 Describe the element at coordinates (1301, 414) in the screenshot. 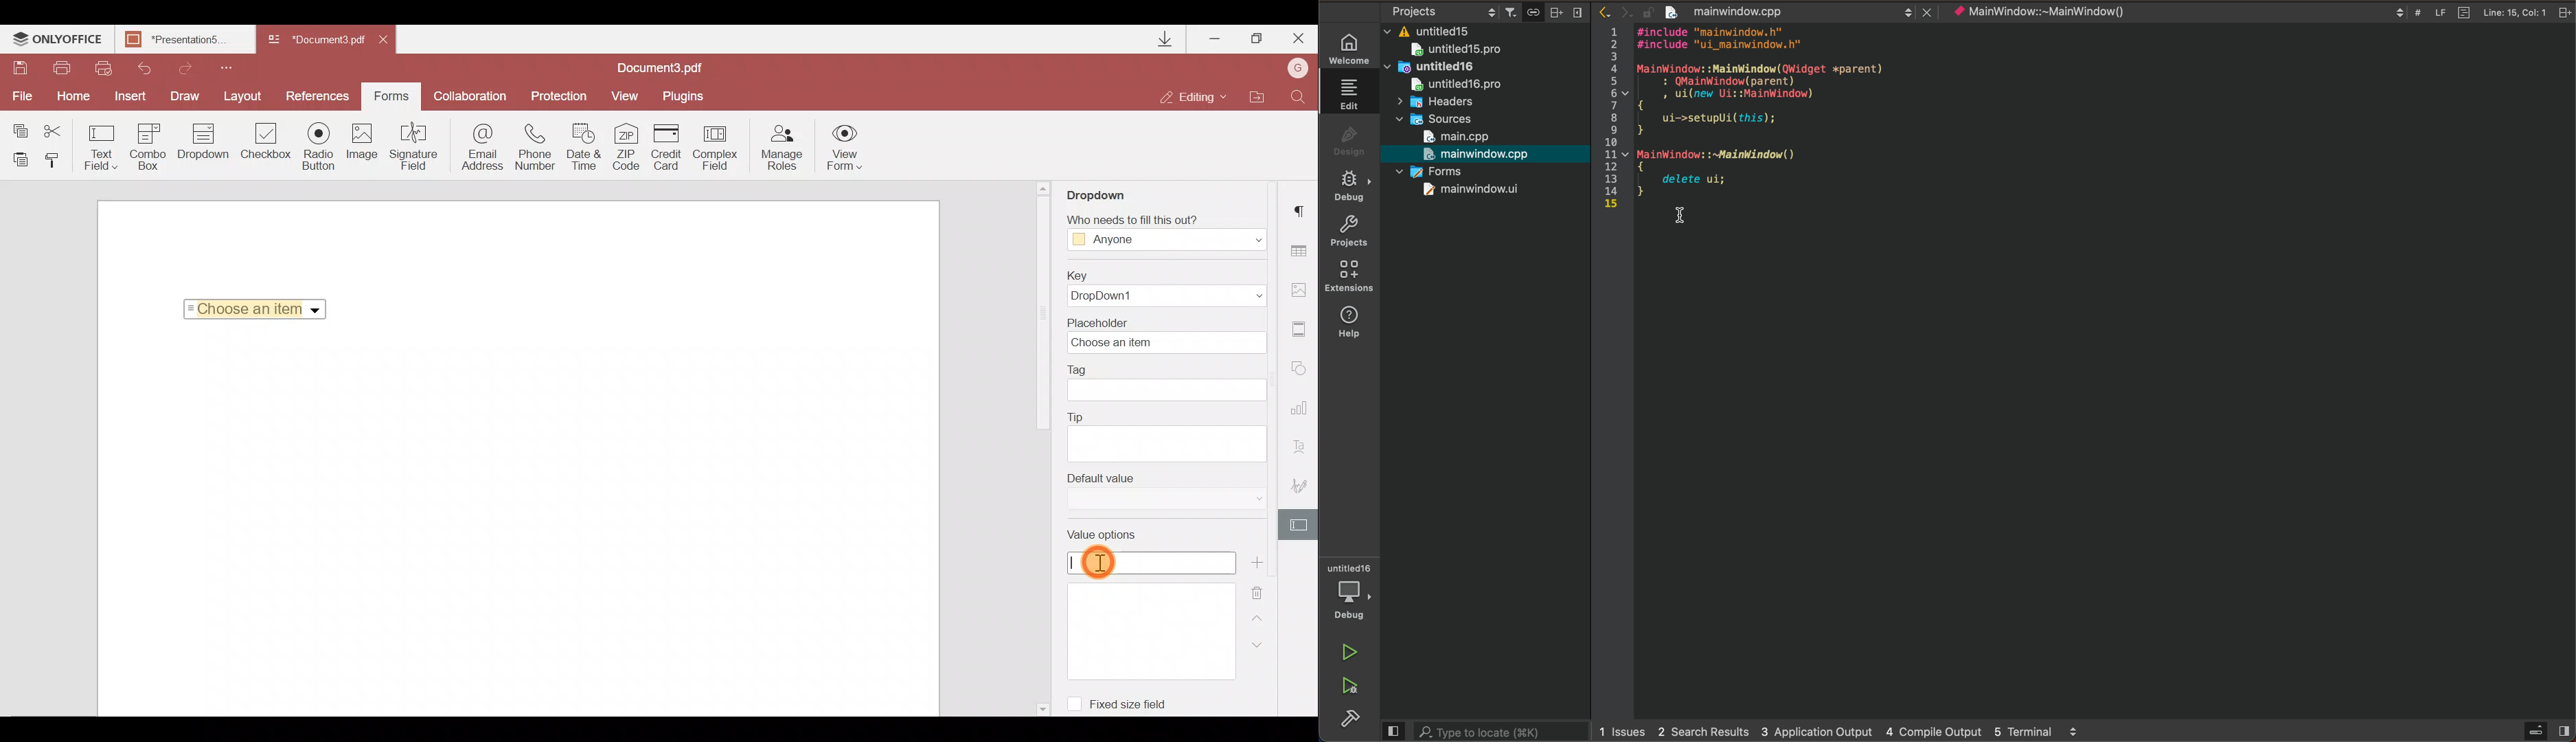

I see `Chart settings` at that location.